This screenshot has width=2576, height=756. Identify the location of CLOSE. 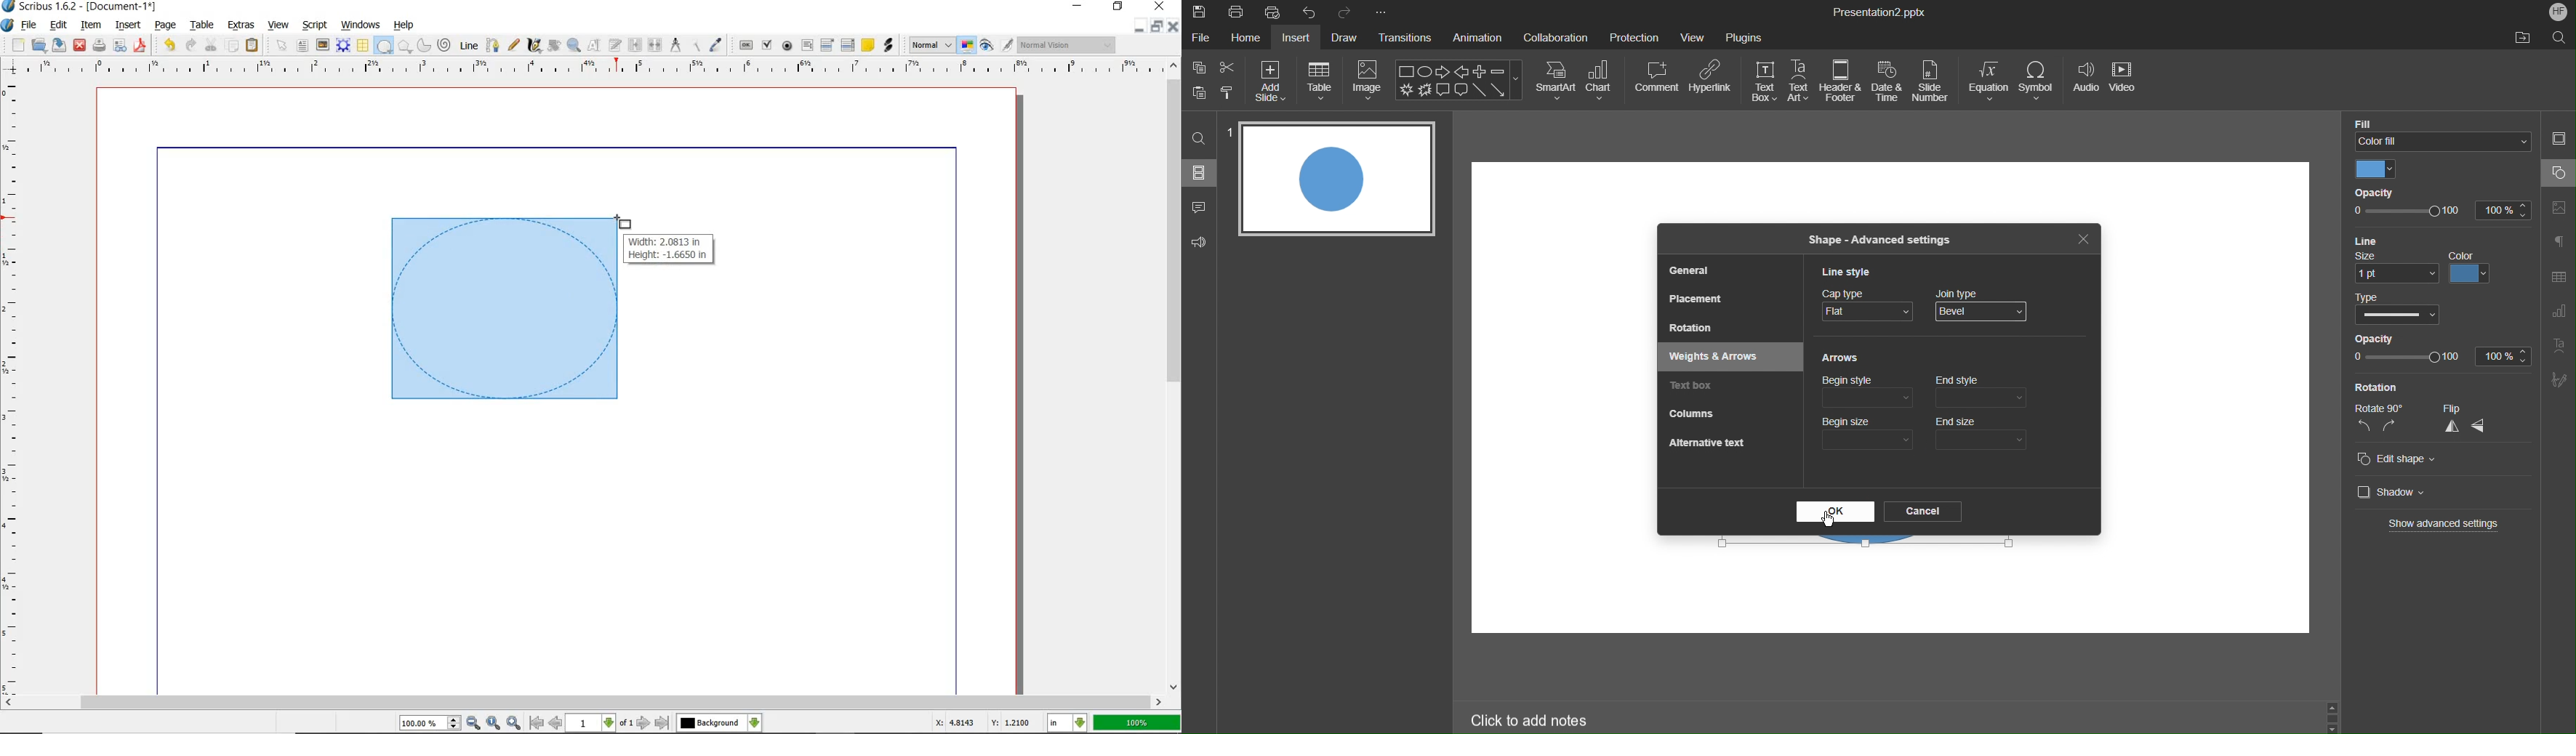
(1158, 6).